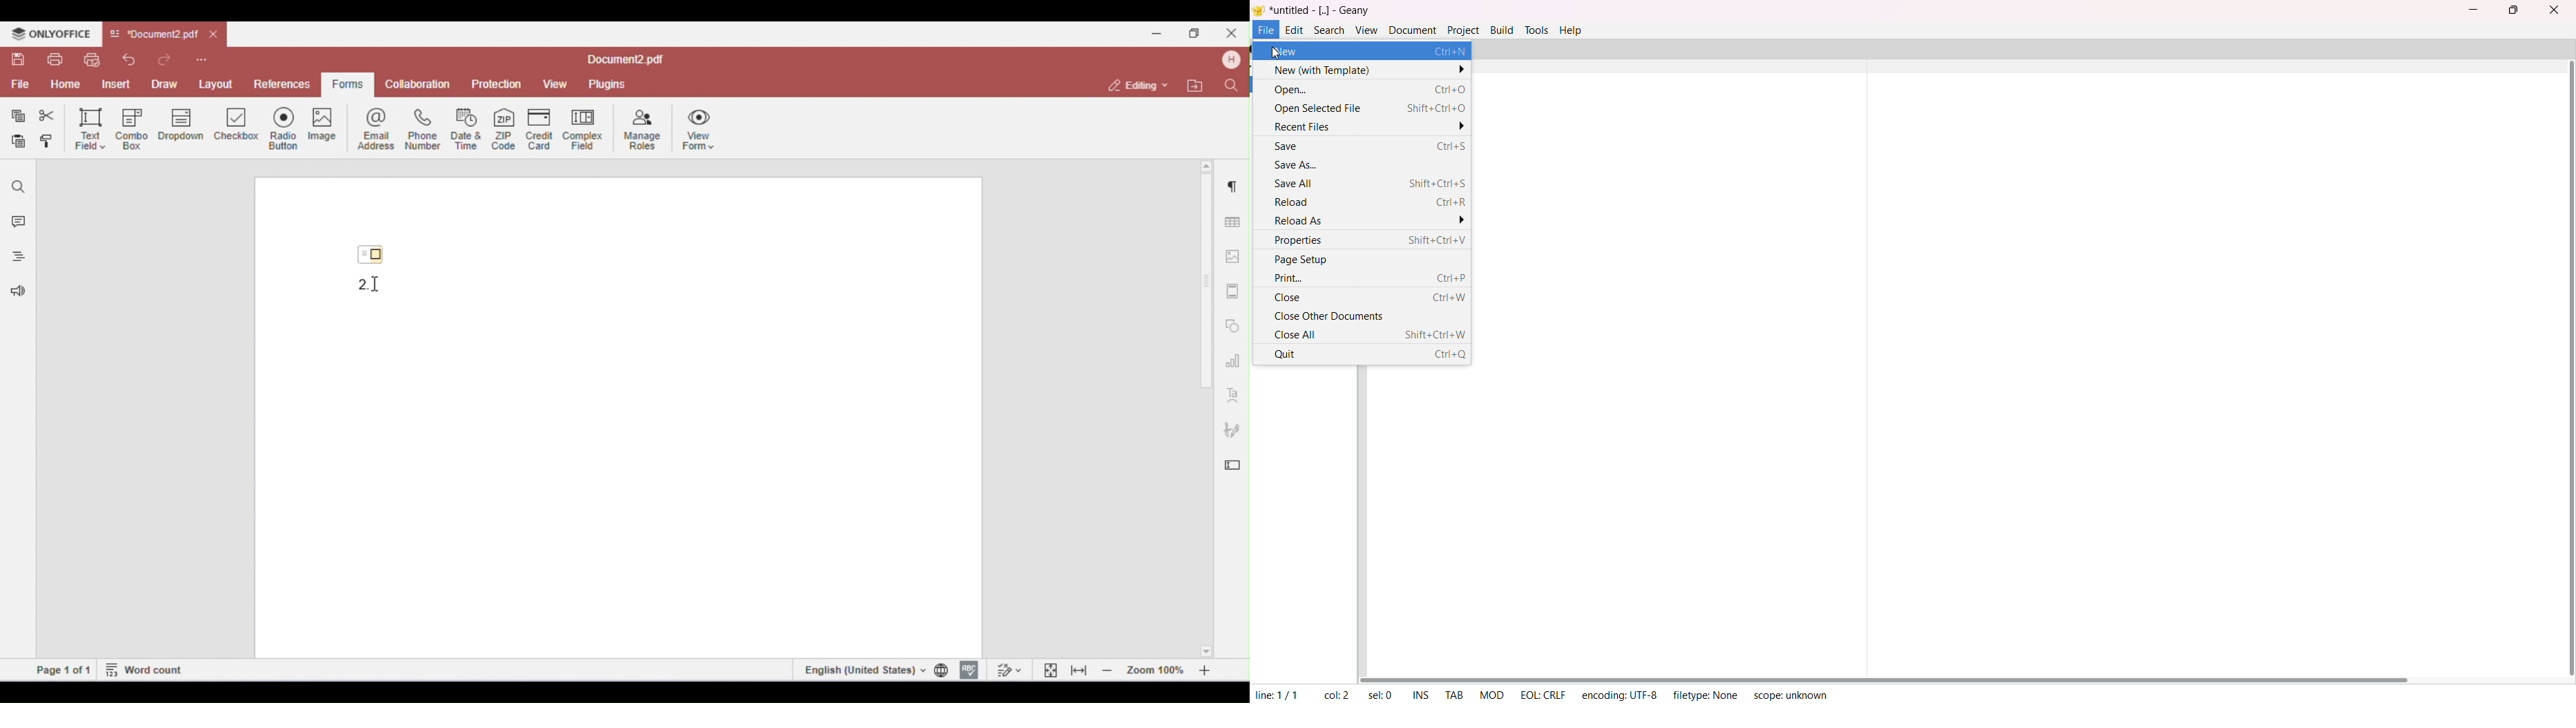 This screenshot has height=728, width=2576. I want to click on search, so click(1328, 29).